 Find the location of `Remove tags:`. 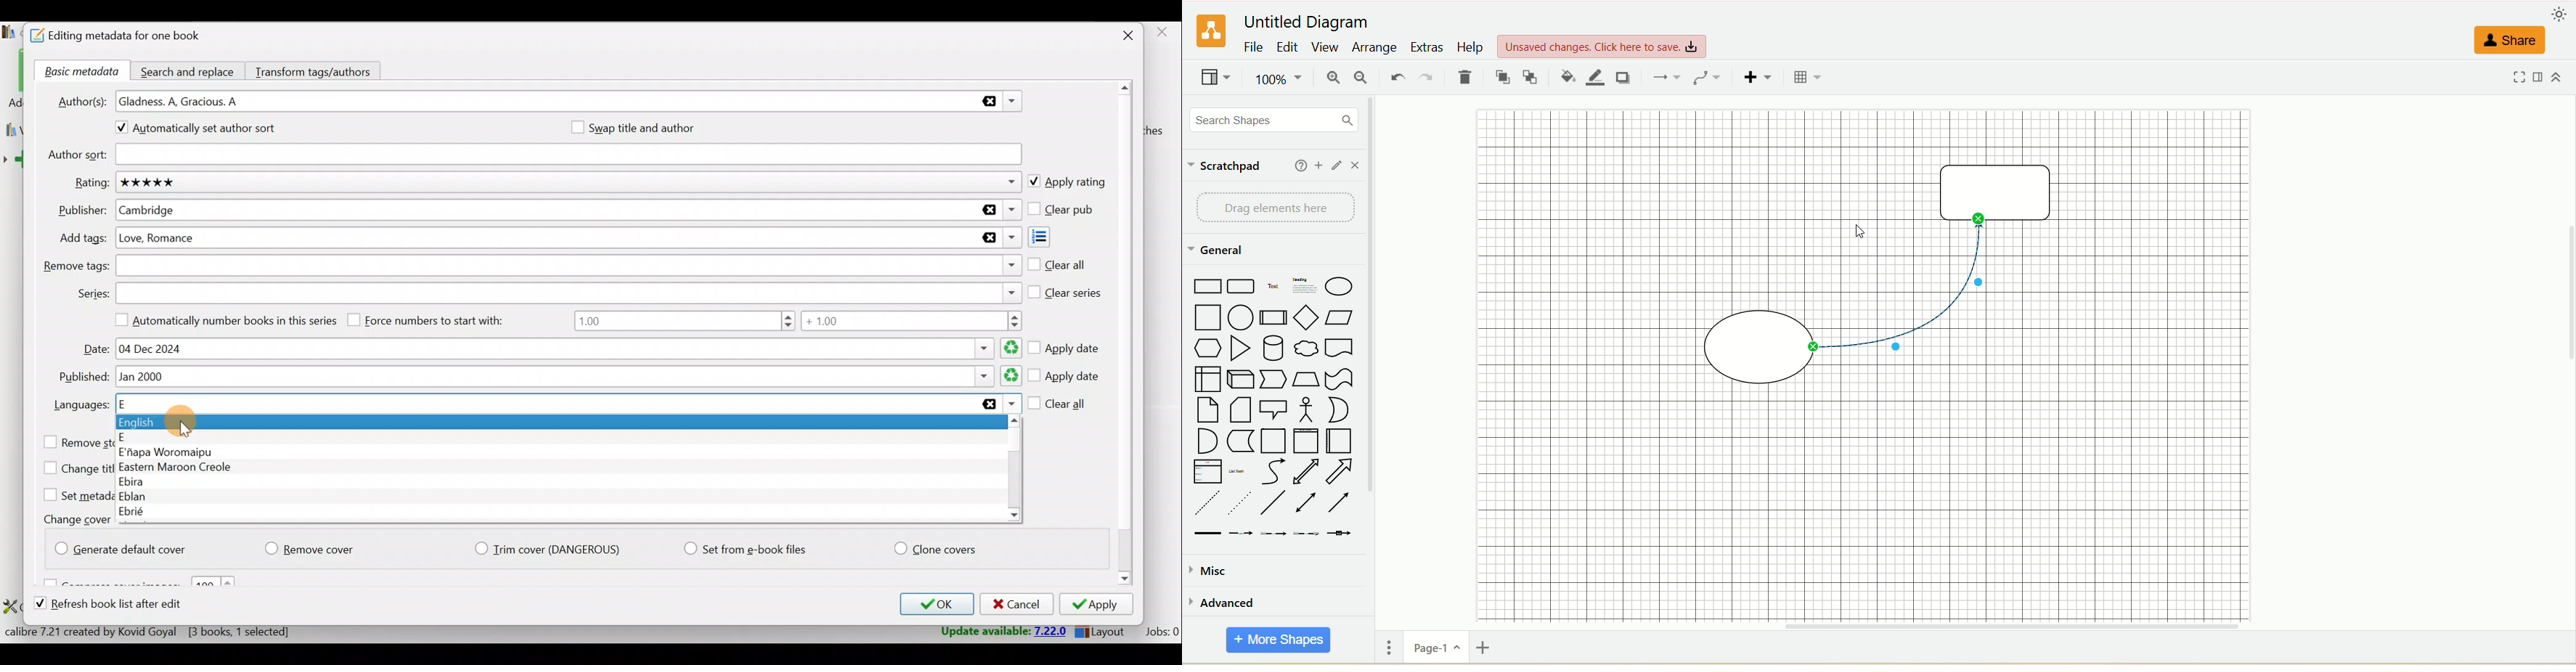

Remove tags: is located at coordinates (75, 267).